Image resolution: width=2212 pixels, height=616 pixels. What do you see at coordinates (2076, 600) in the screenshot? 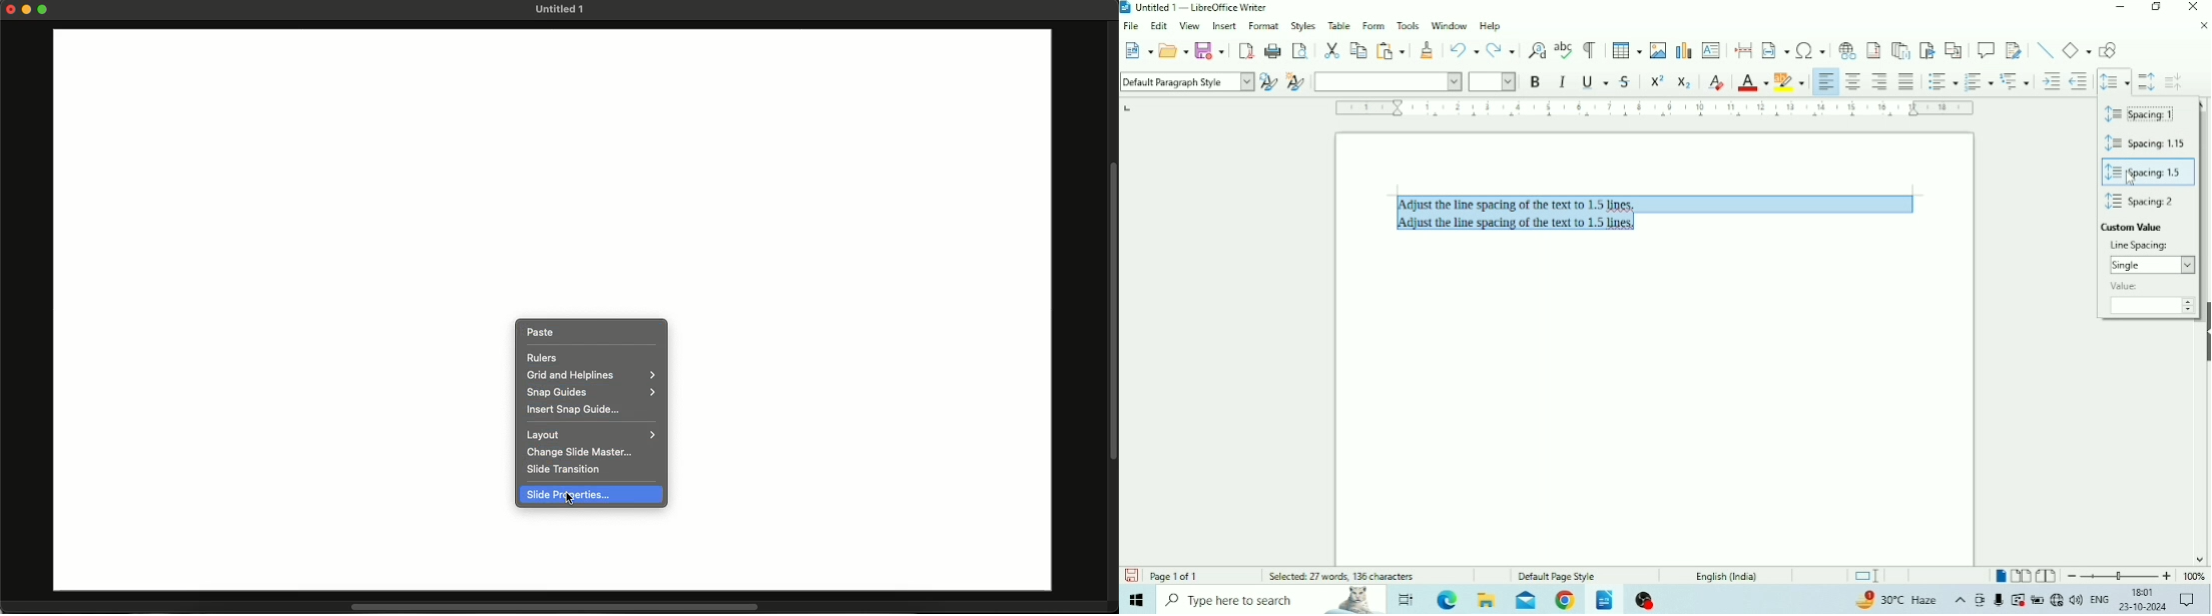
I see `Speakers` at bounding box center [2076, 600].